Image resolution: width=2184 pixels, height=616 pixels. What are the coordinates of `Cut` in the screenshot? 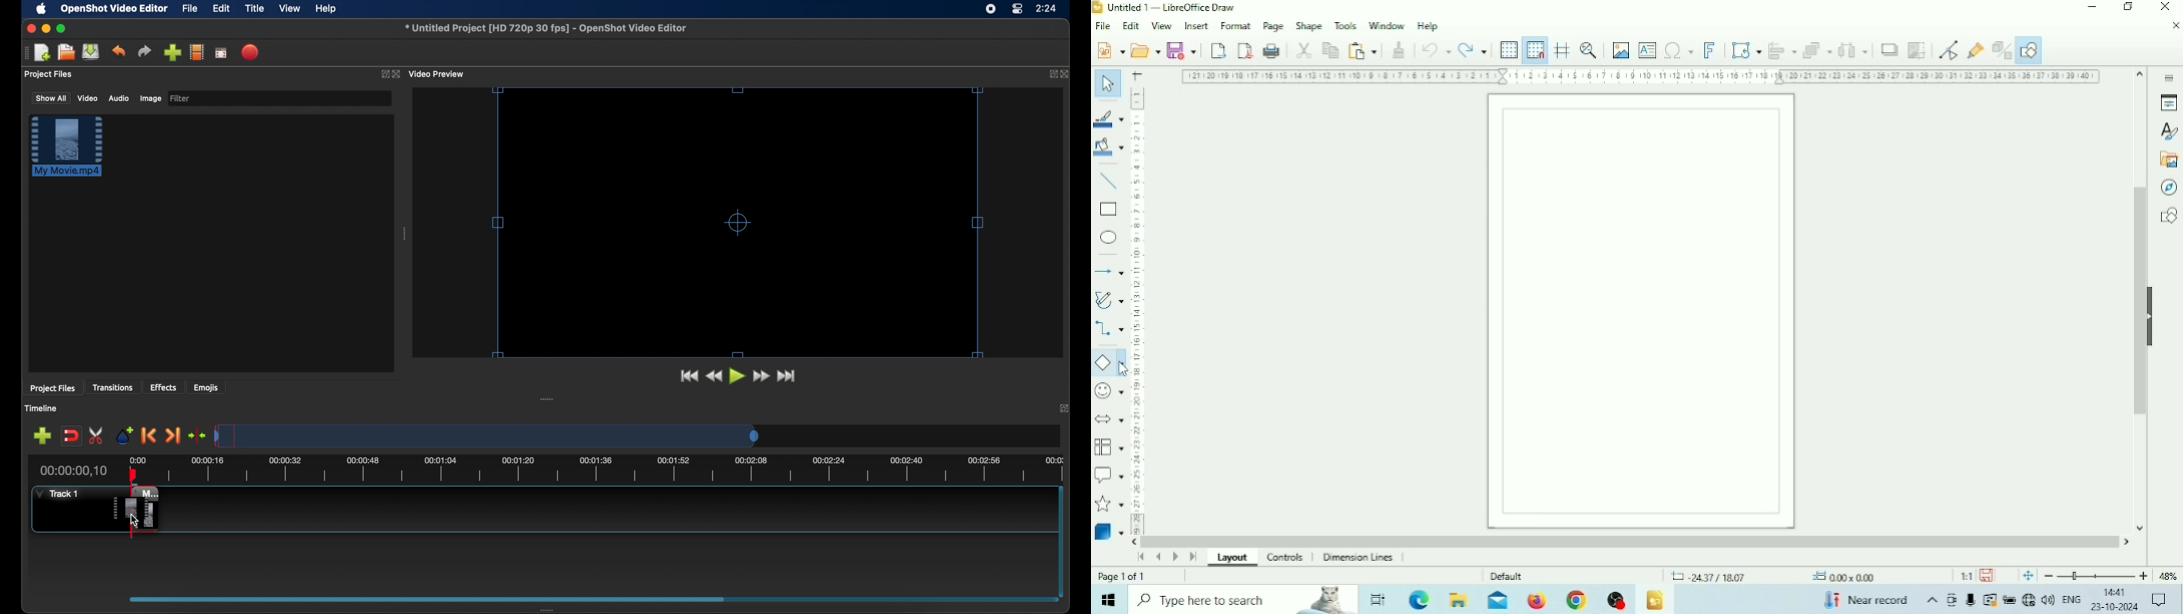 It's located at (1304, 51).